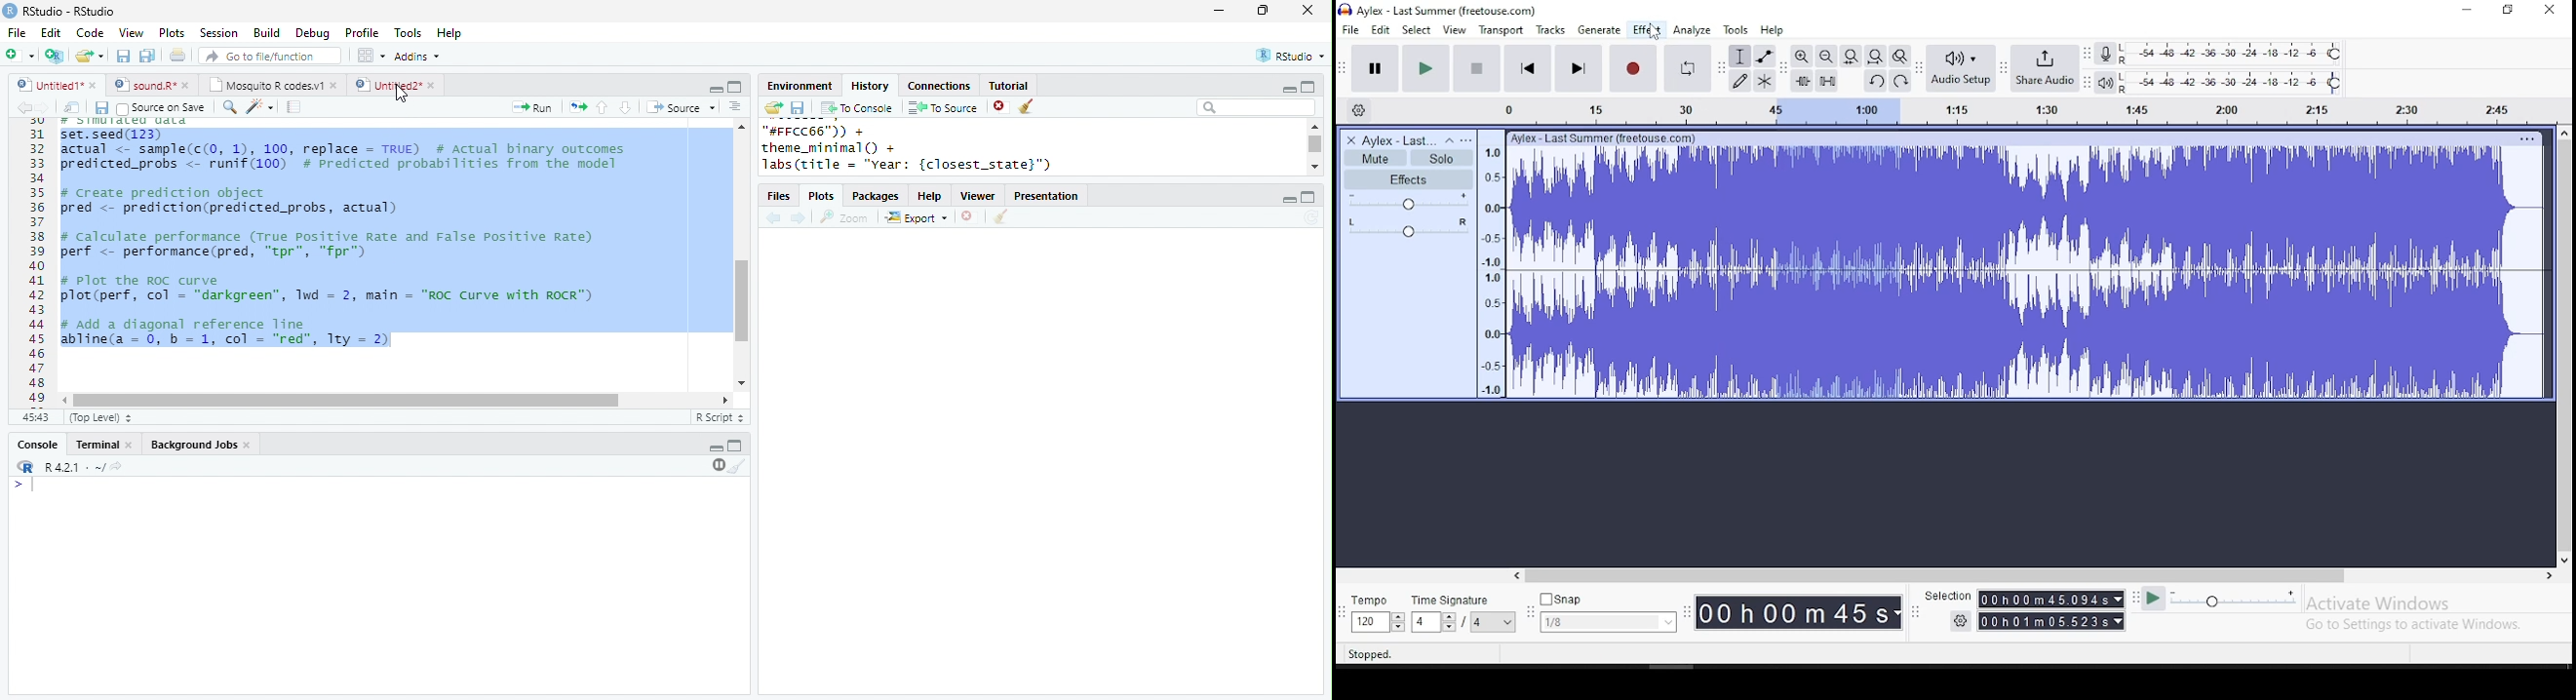 The width and height of the screenshot is (2576, 700). I want to click on close, so click(335, 85).